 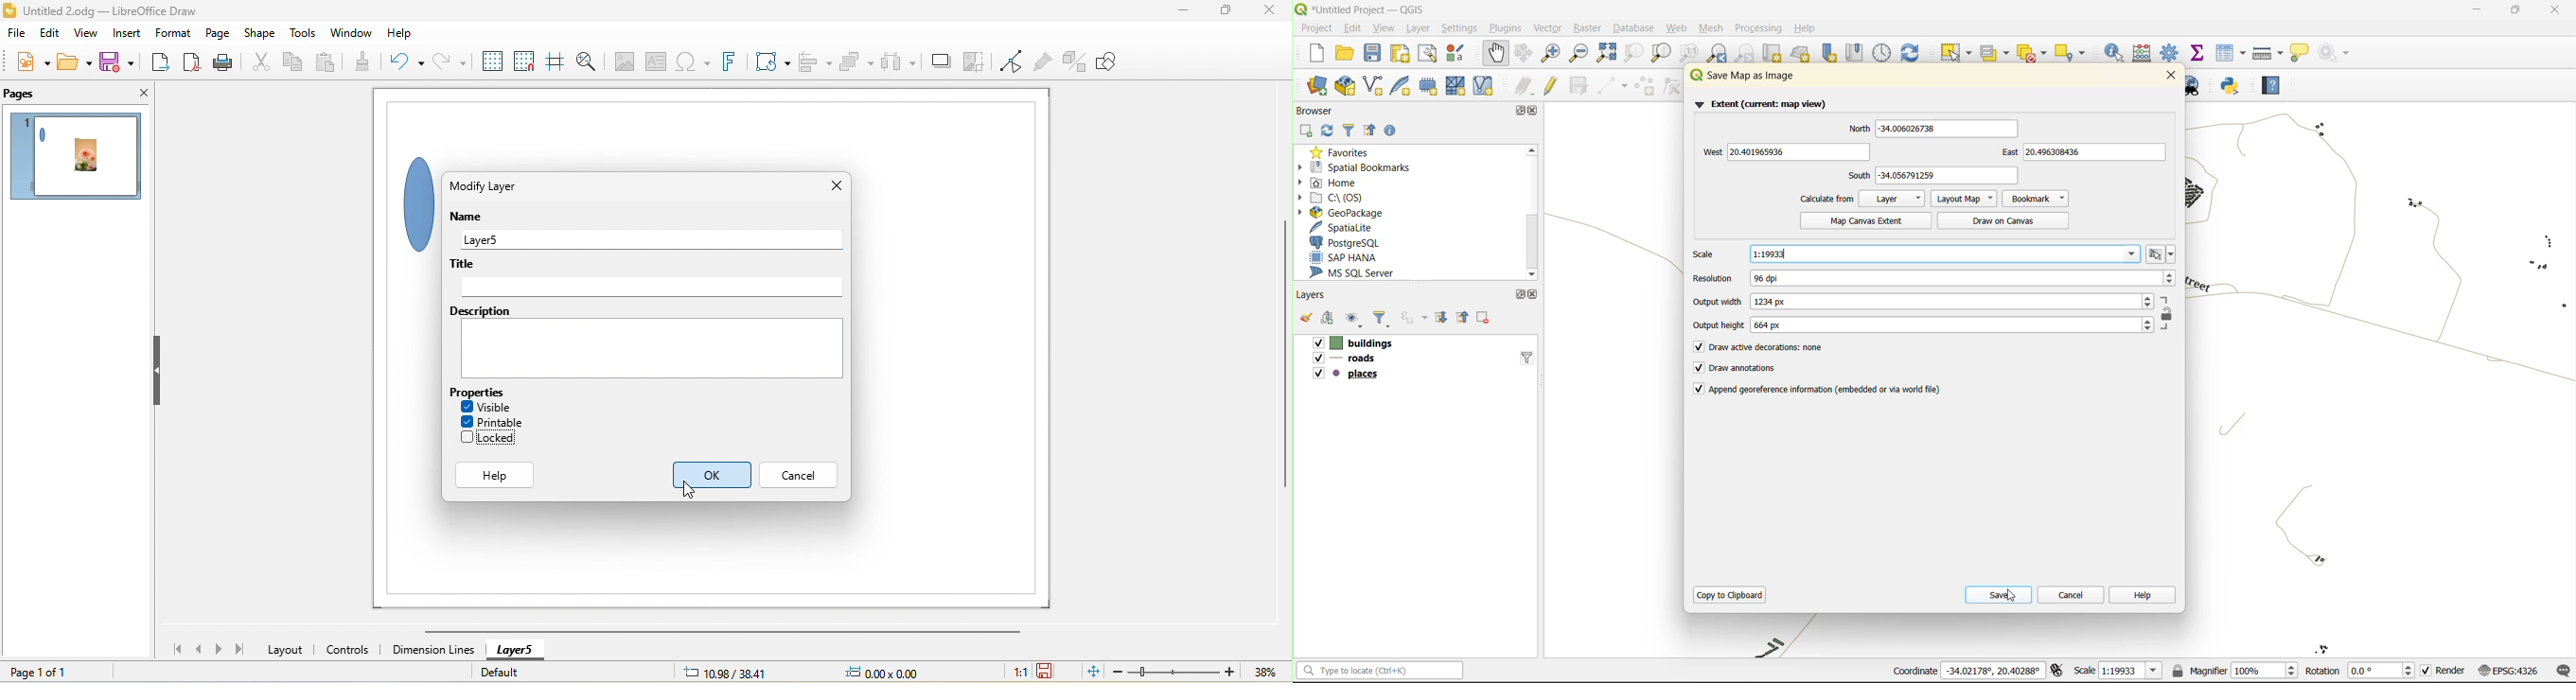 What do you see at coordinates (811, 60) in the screenshot?
I see `align object` at bounding box center [811, 60].